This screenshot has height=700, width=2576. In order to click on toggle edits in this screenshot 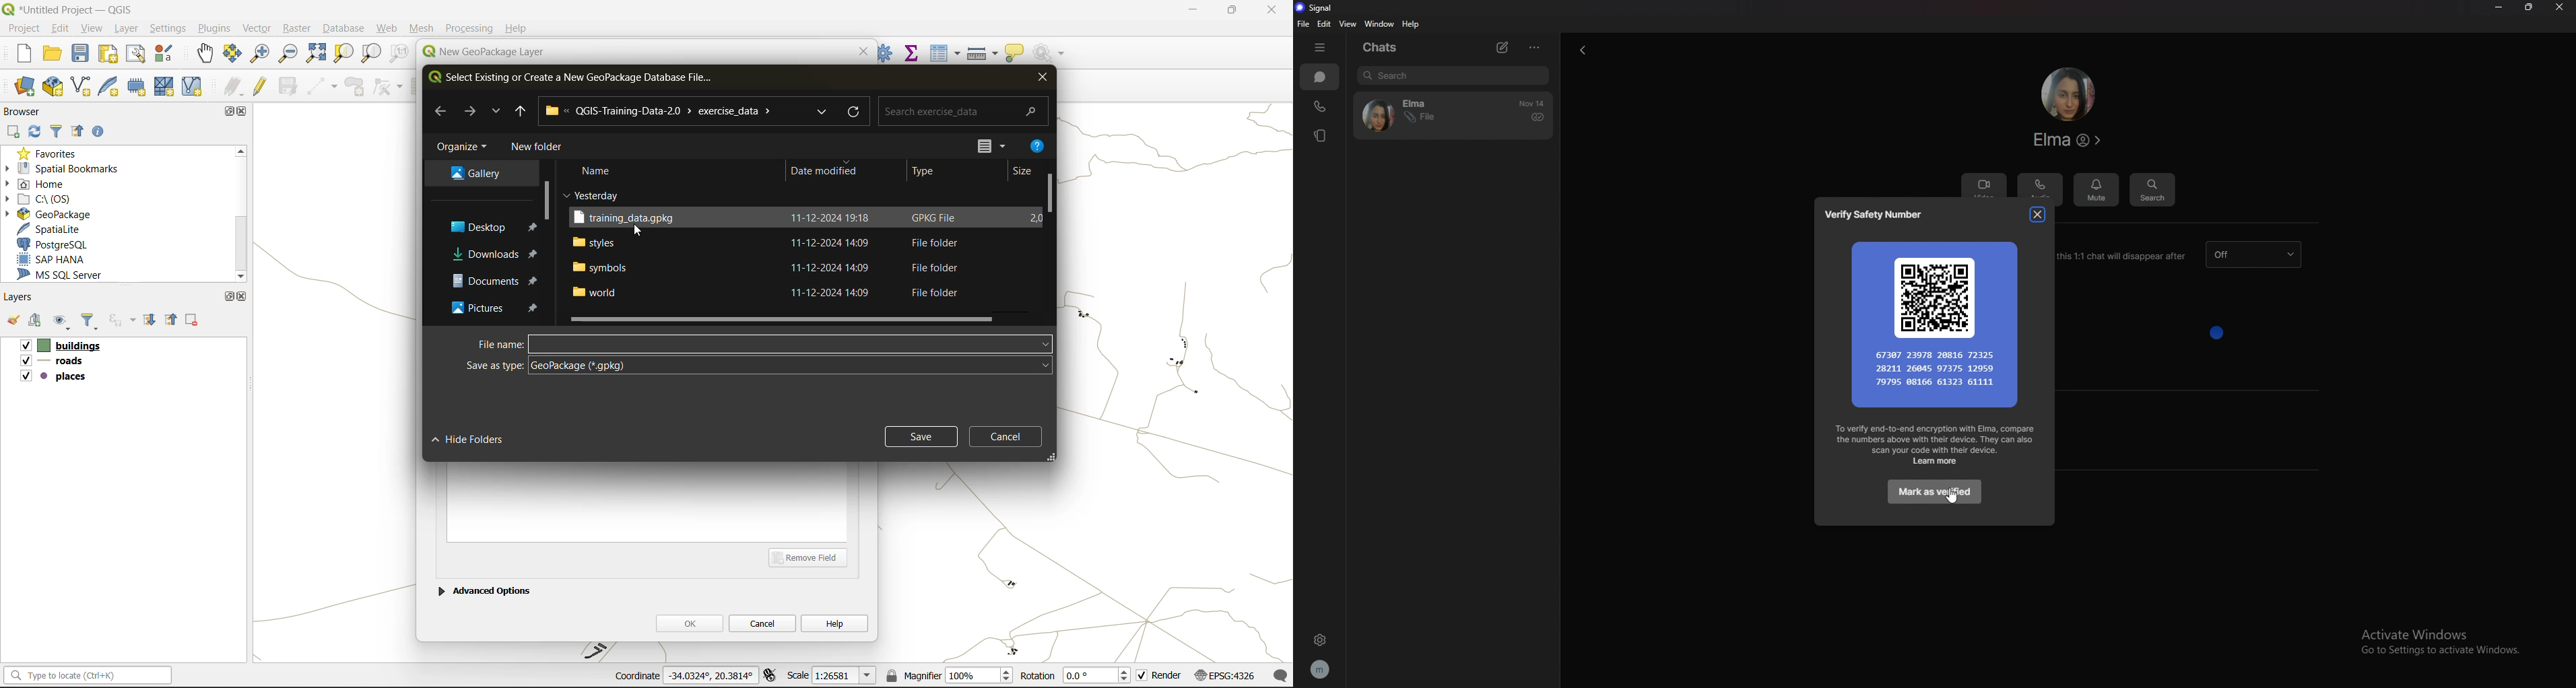, I will do `click(261, 86)`.